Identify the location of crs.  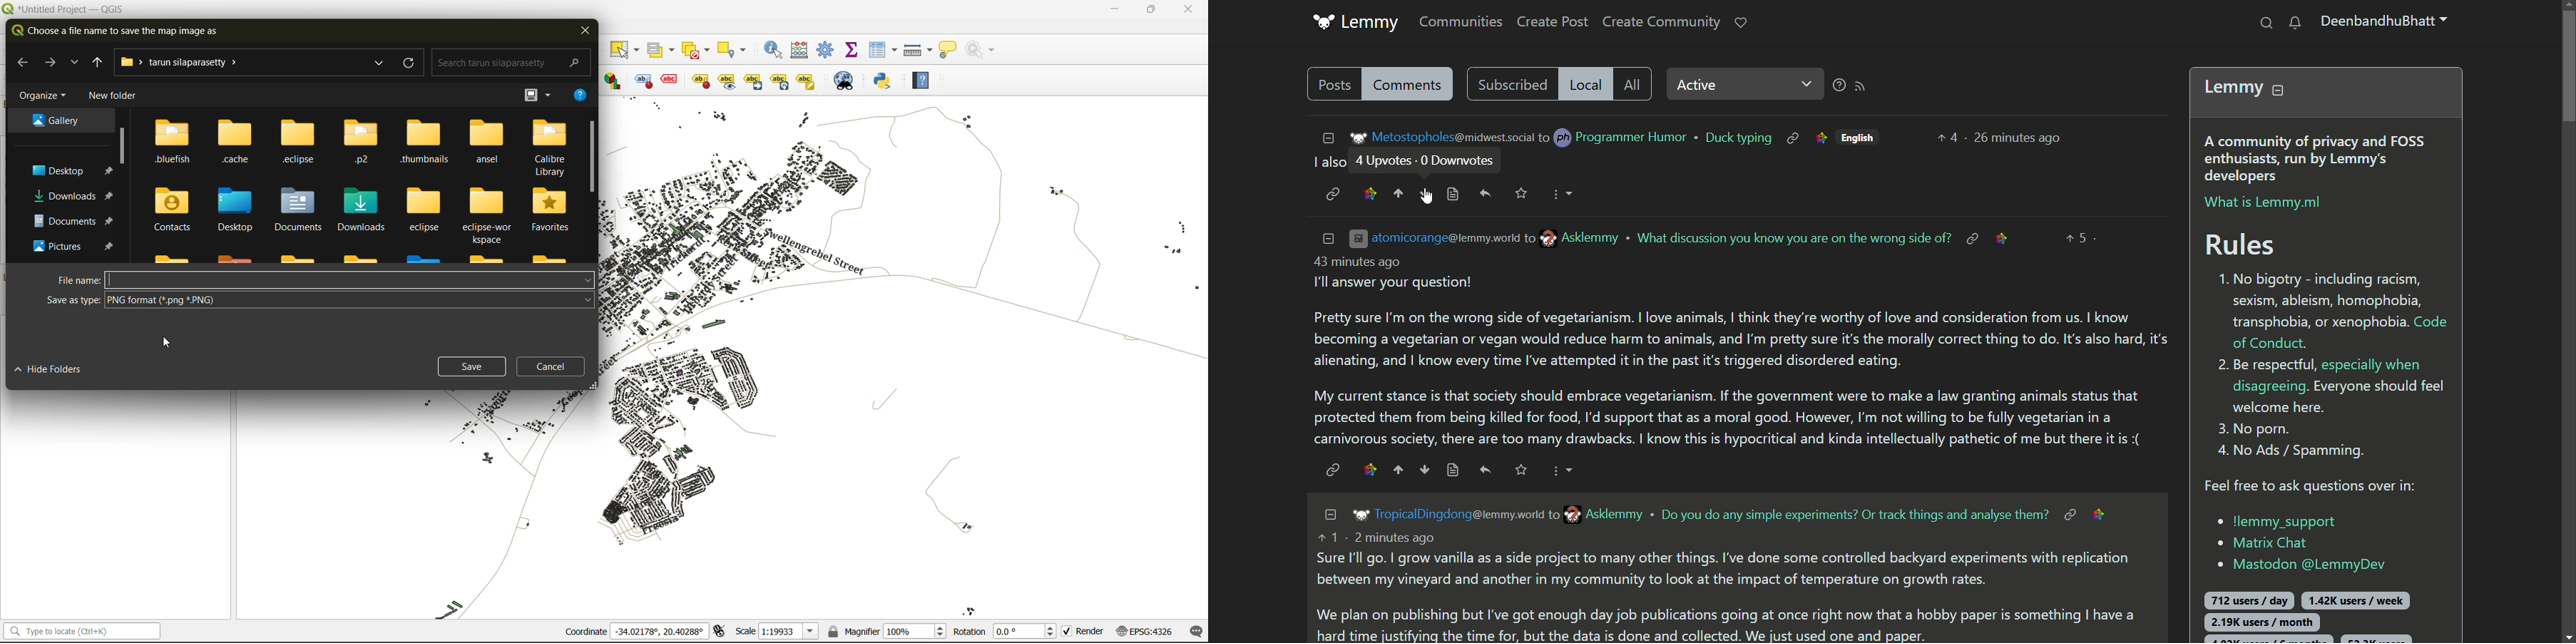
(1141, 629).